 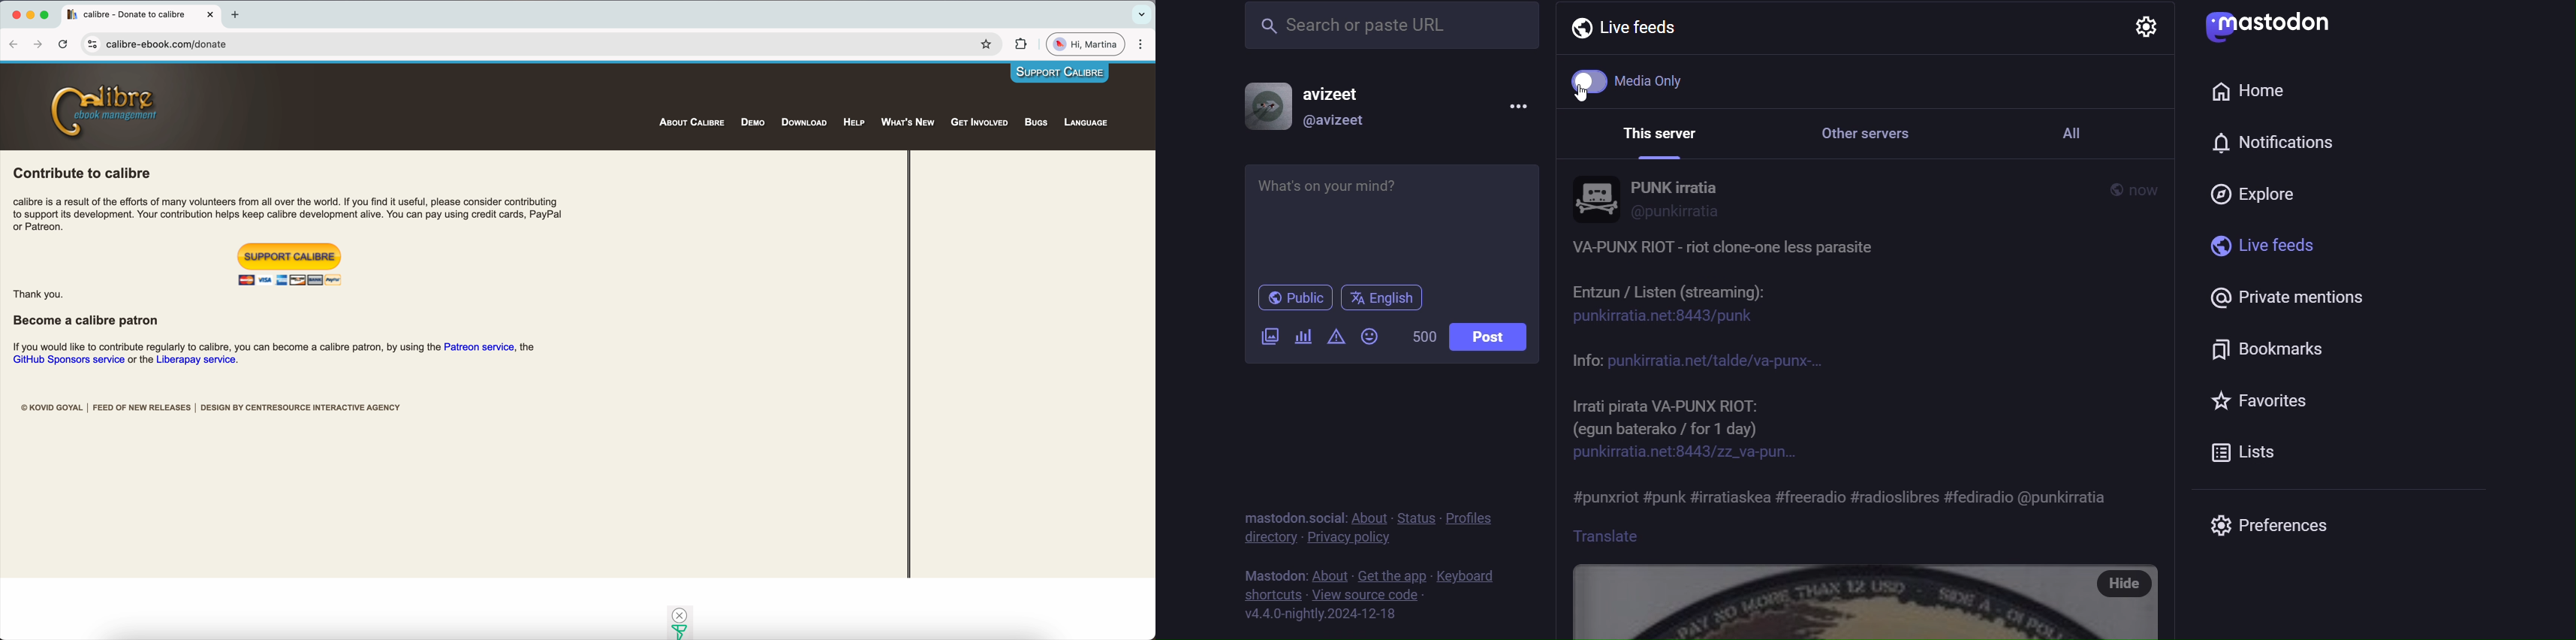 What do you see at coordinates (2093, 134) in the screenshot?
I see `All` at bounding box center [2093, 134].